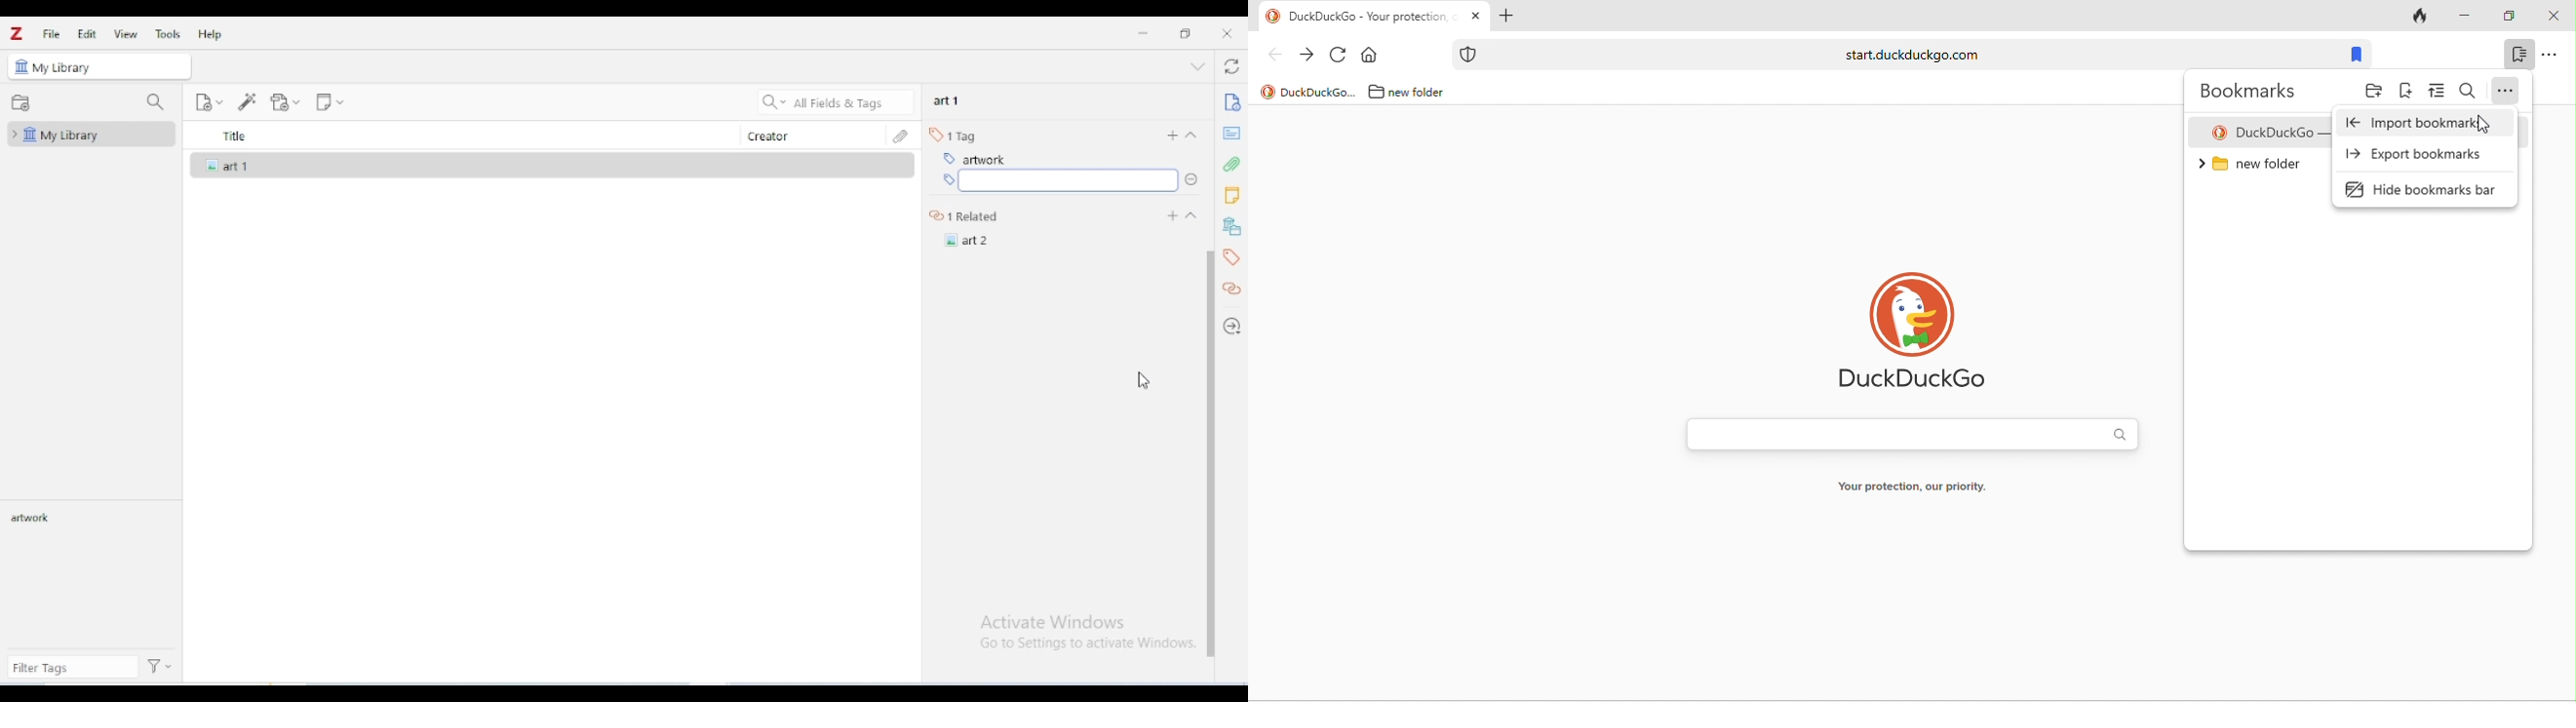 The width and height of the screenshot is (2576, 728). Describe the element at coordinates (2506, 91) in the screenshot. I see `option` at that location.